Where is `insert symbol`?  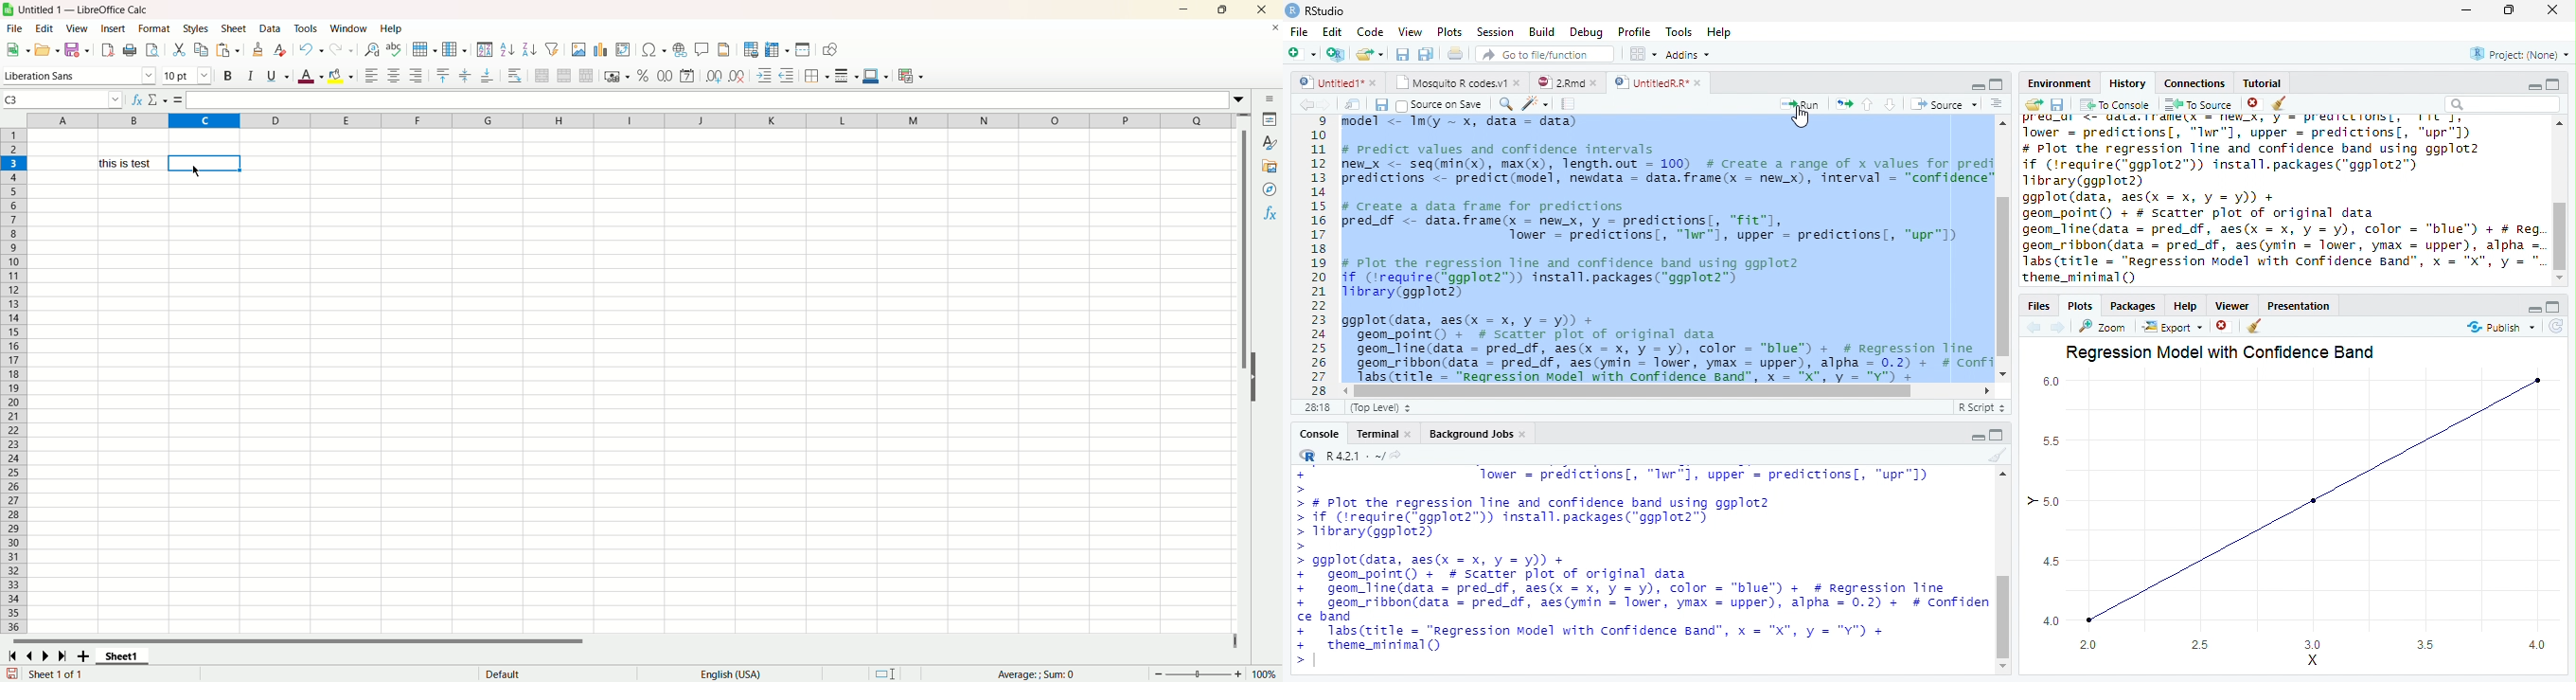 insert symbol is located at coordinates (653, 49).